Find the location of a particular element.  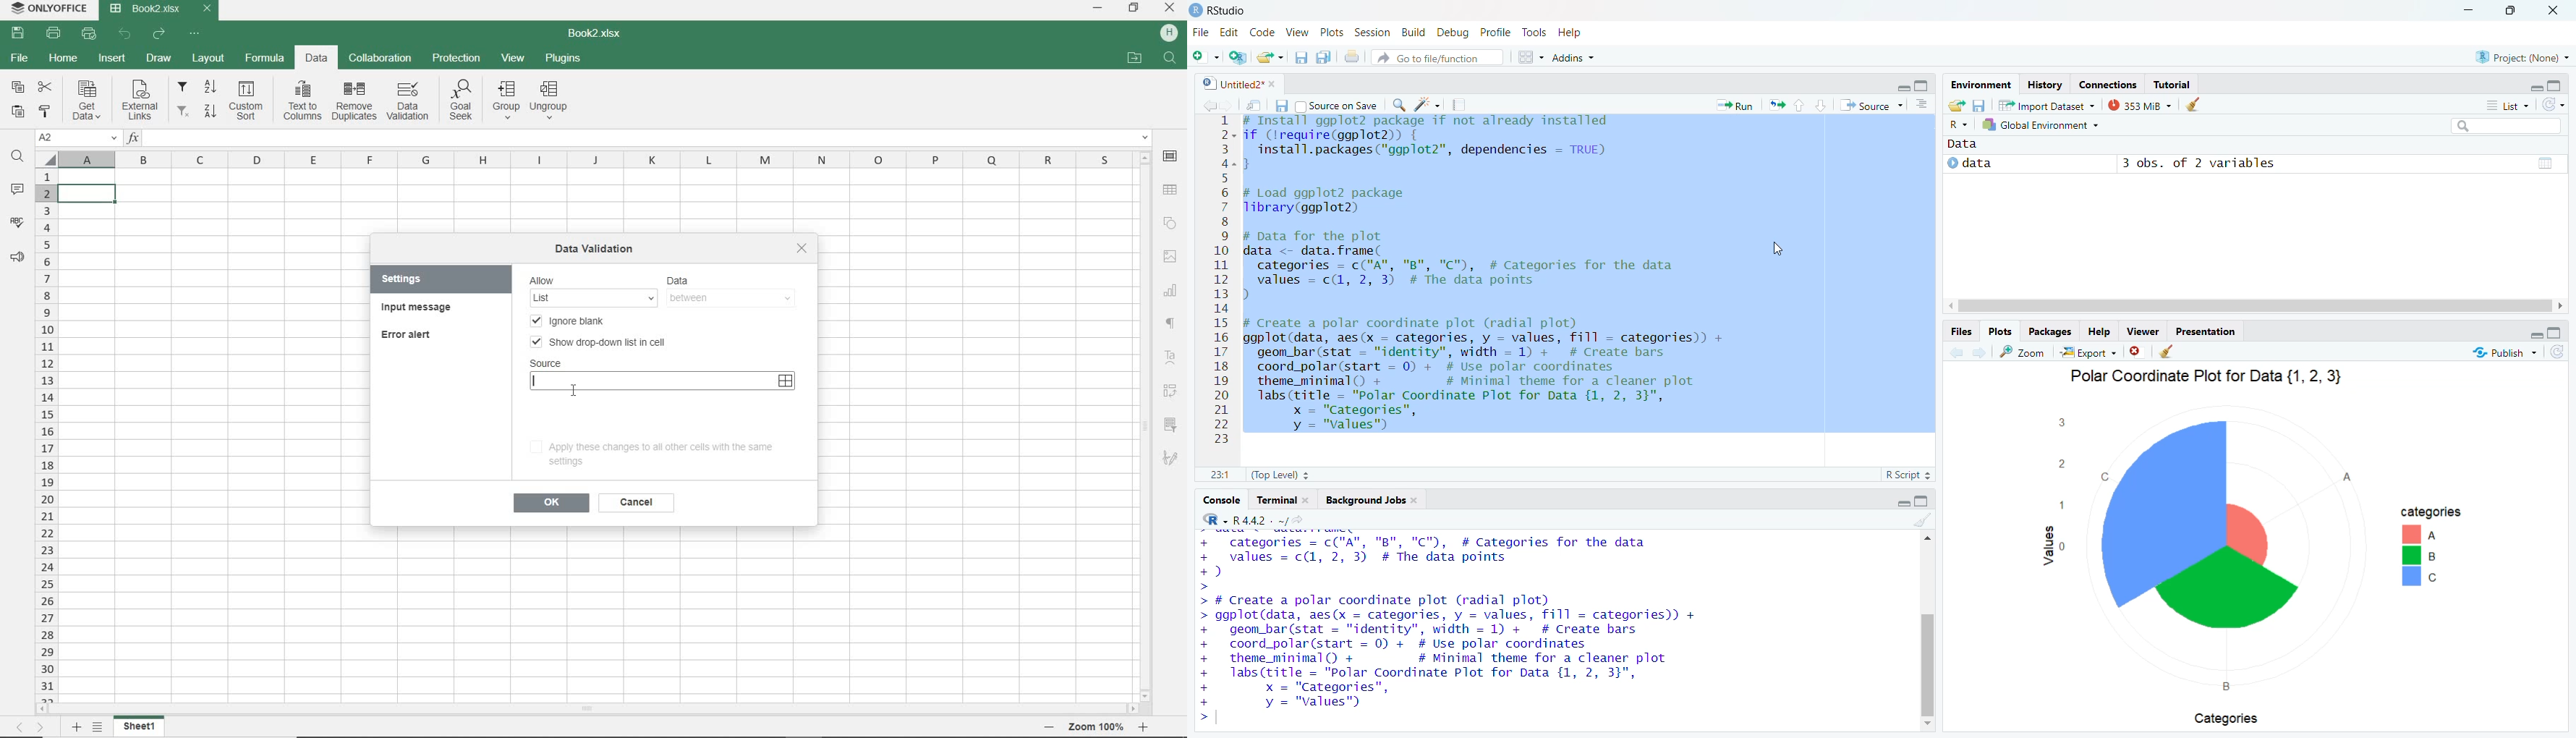

DOCUMENT Name is located at coordinates (145, 9).